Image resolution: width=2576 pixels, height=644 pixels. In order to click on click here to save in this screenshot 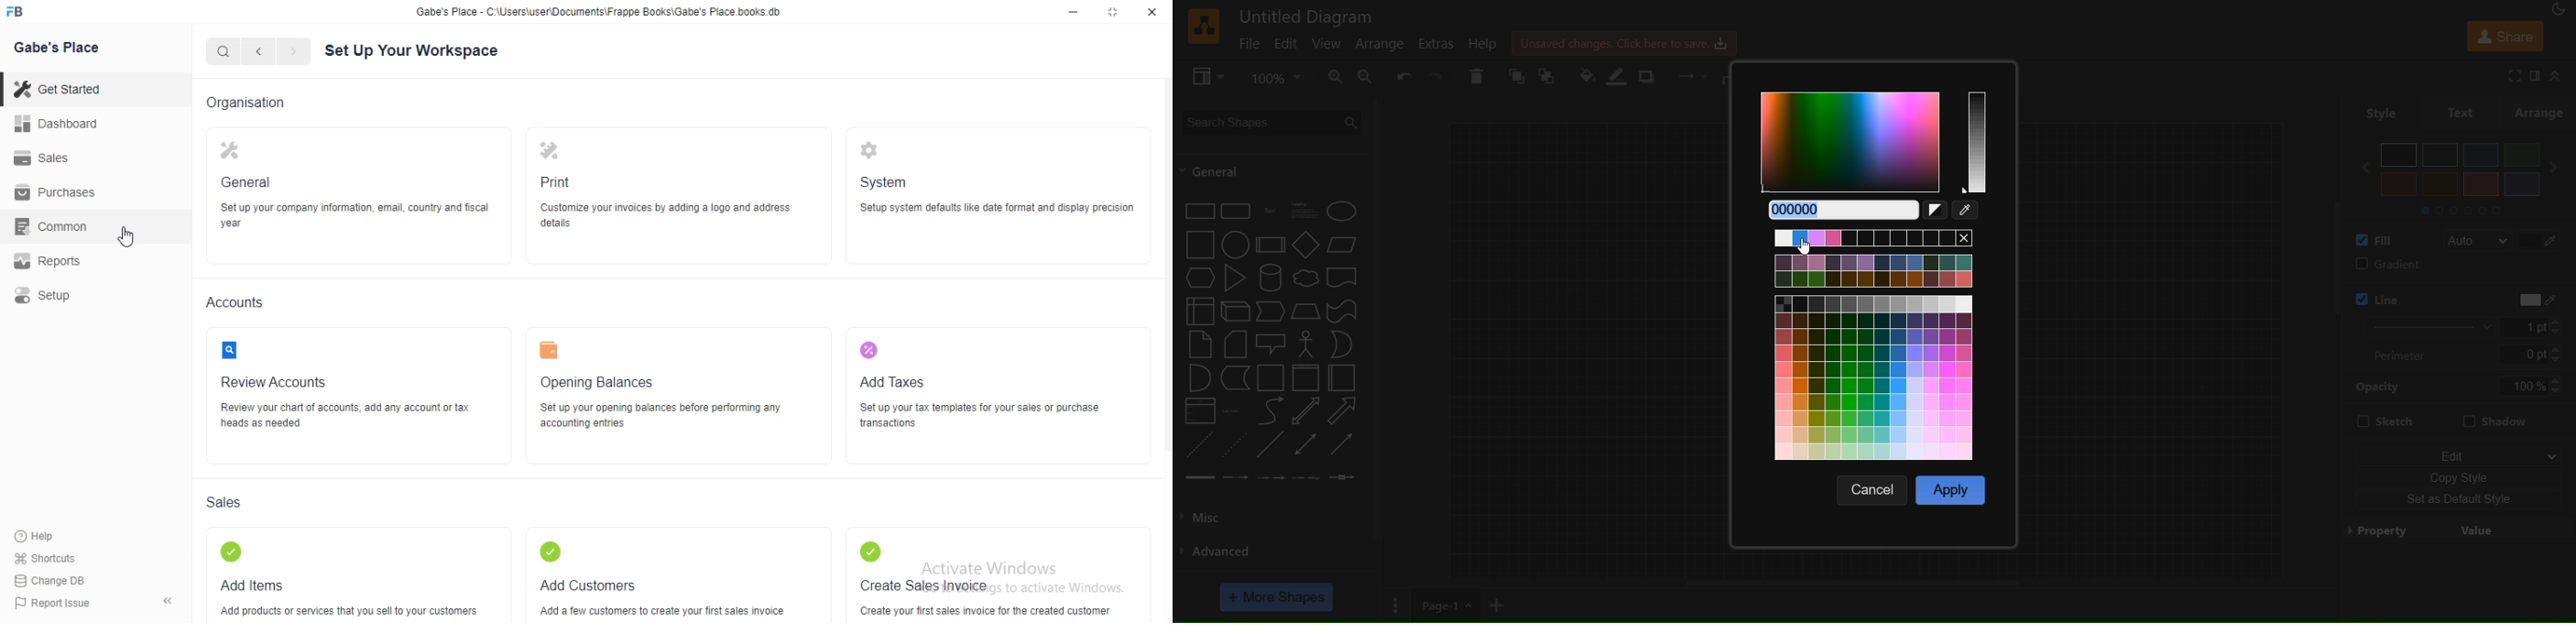, I will do `click(1626, 42)`.